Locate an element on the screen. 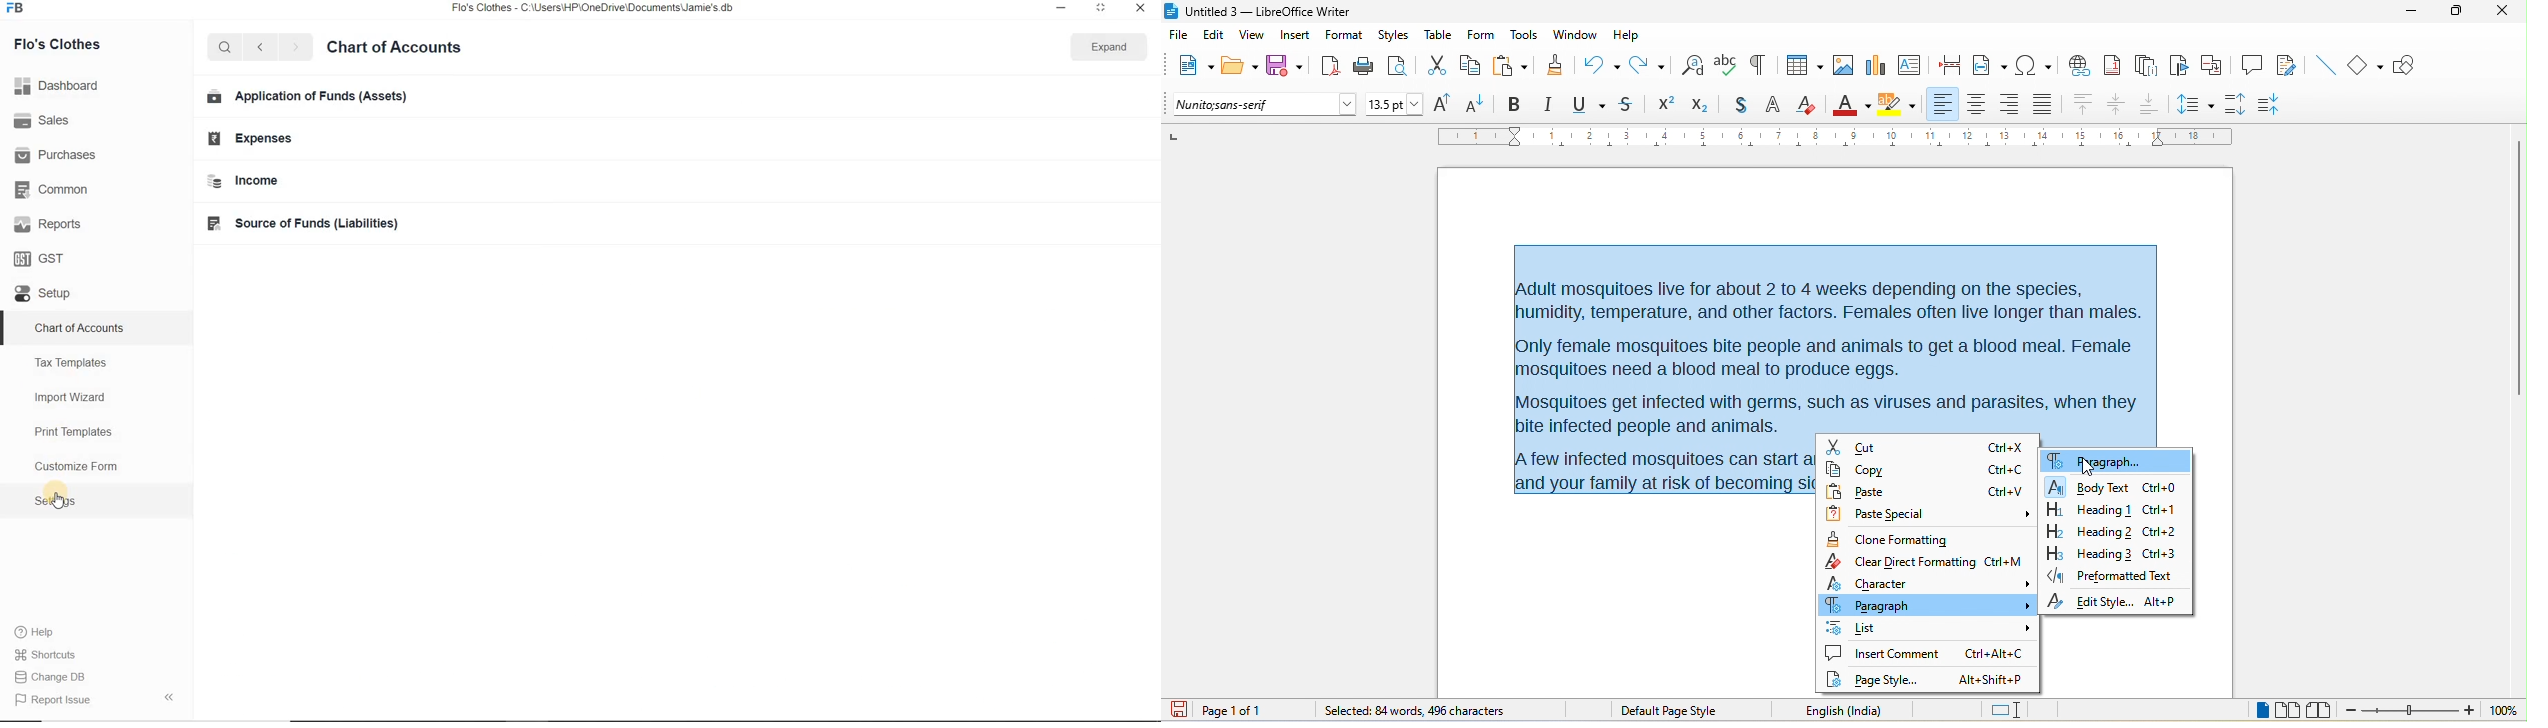 This screenshot has width=2548, height=728. zoom is located at coordinates (2411, 712).